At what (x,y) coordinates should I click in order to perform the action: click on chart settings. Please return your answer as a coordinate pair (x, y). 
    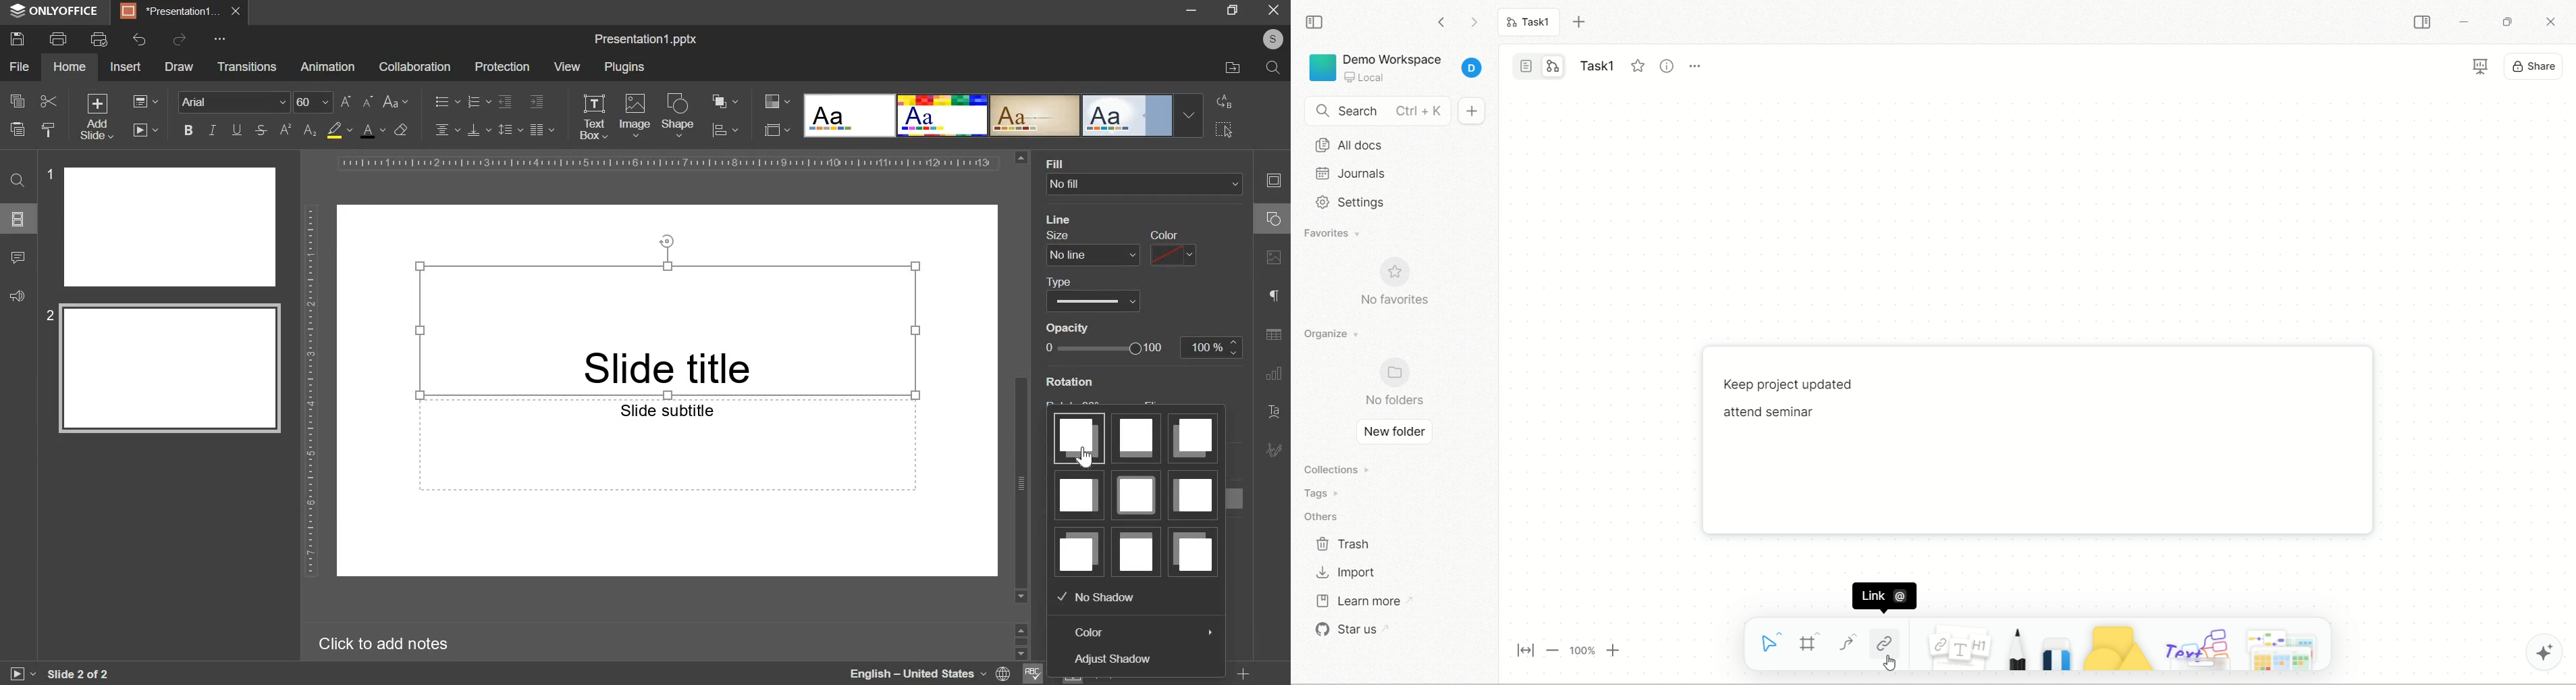
    Looking at the image, I should click on (1274, 373).